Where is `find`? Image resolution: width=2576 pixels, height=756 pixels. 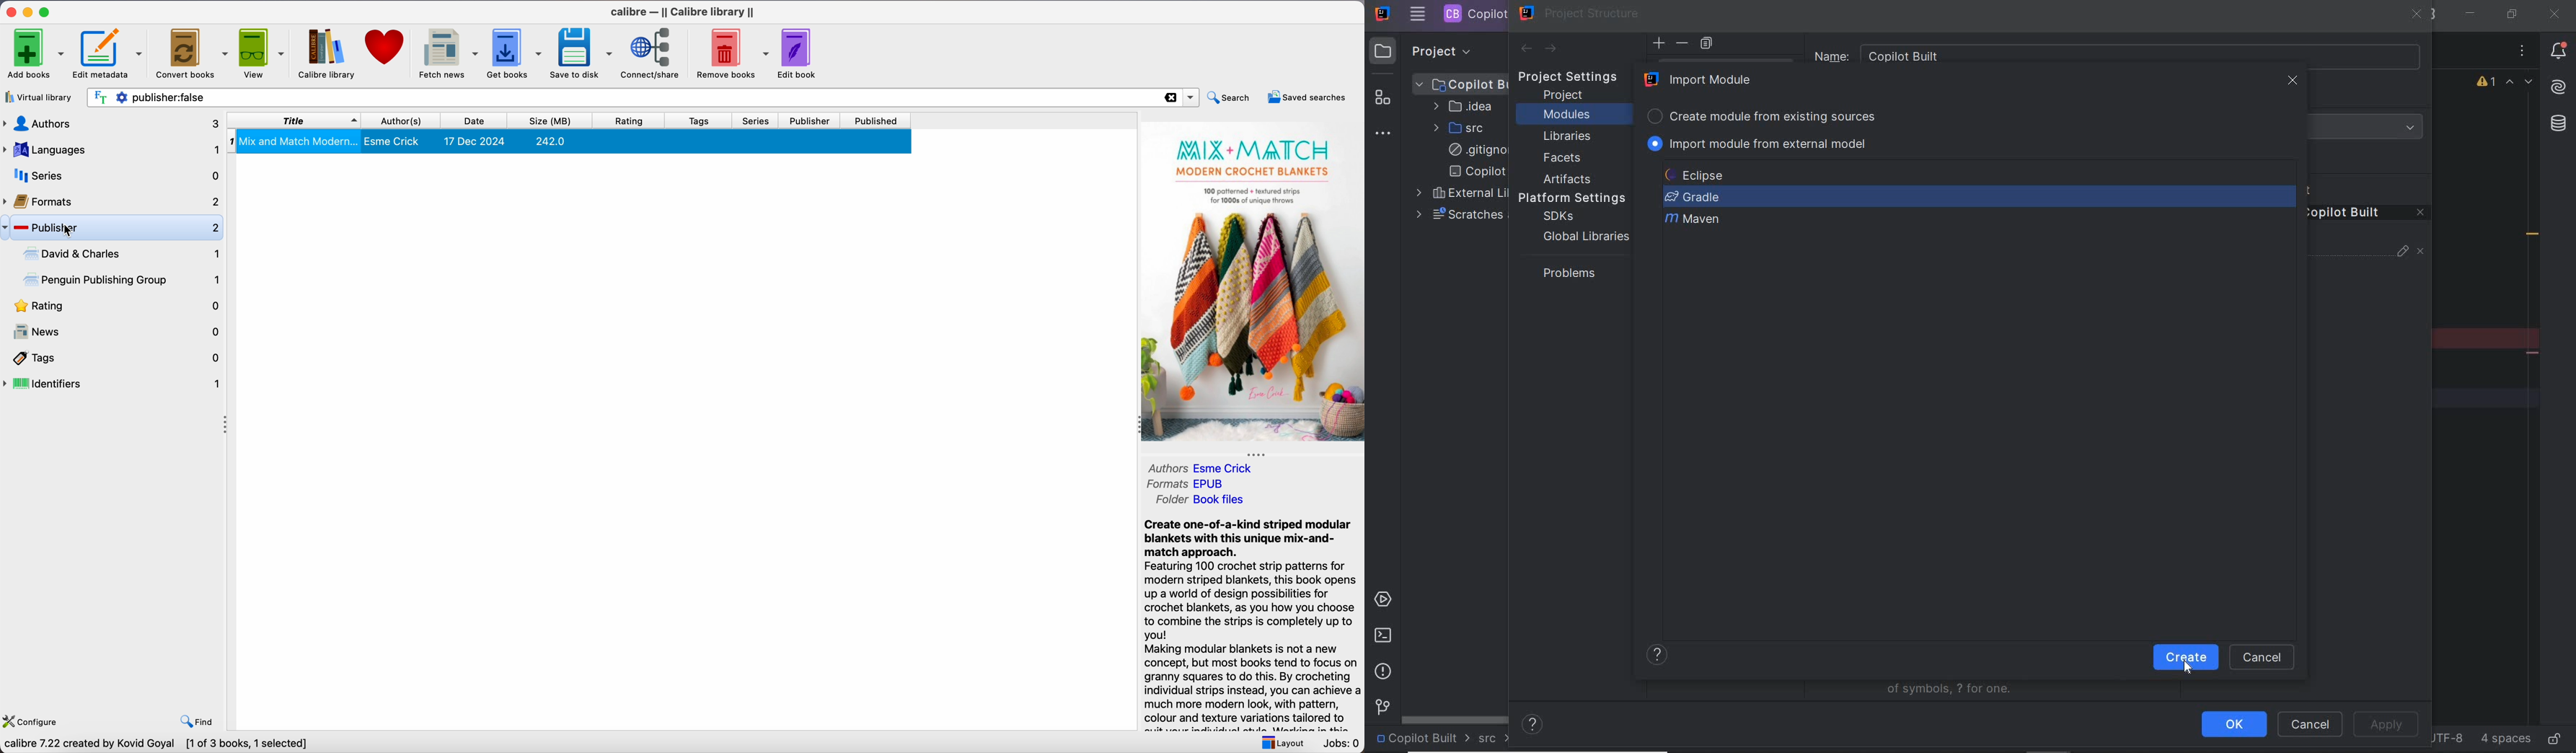 find is located at coordinates (199, 721).